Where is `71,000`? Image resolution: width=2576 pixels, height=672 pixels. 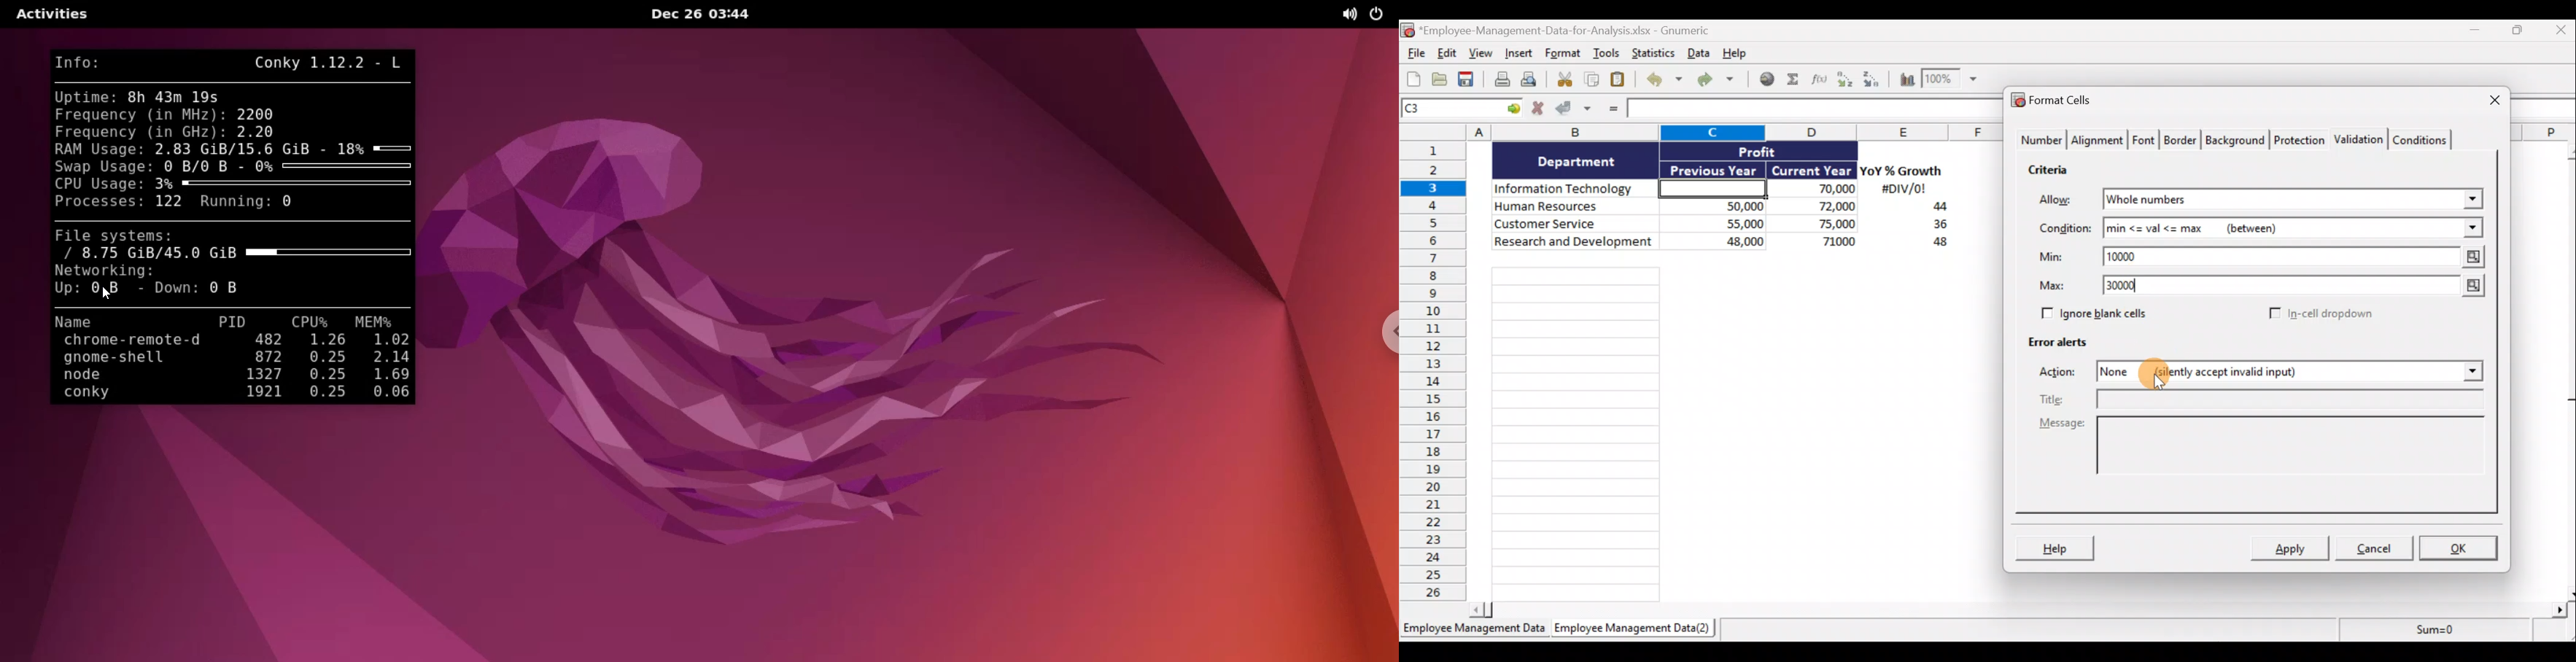 71,000 is located at coordinates (1821, 243).